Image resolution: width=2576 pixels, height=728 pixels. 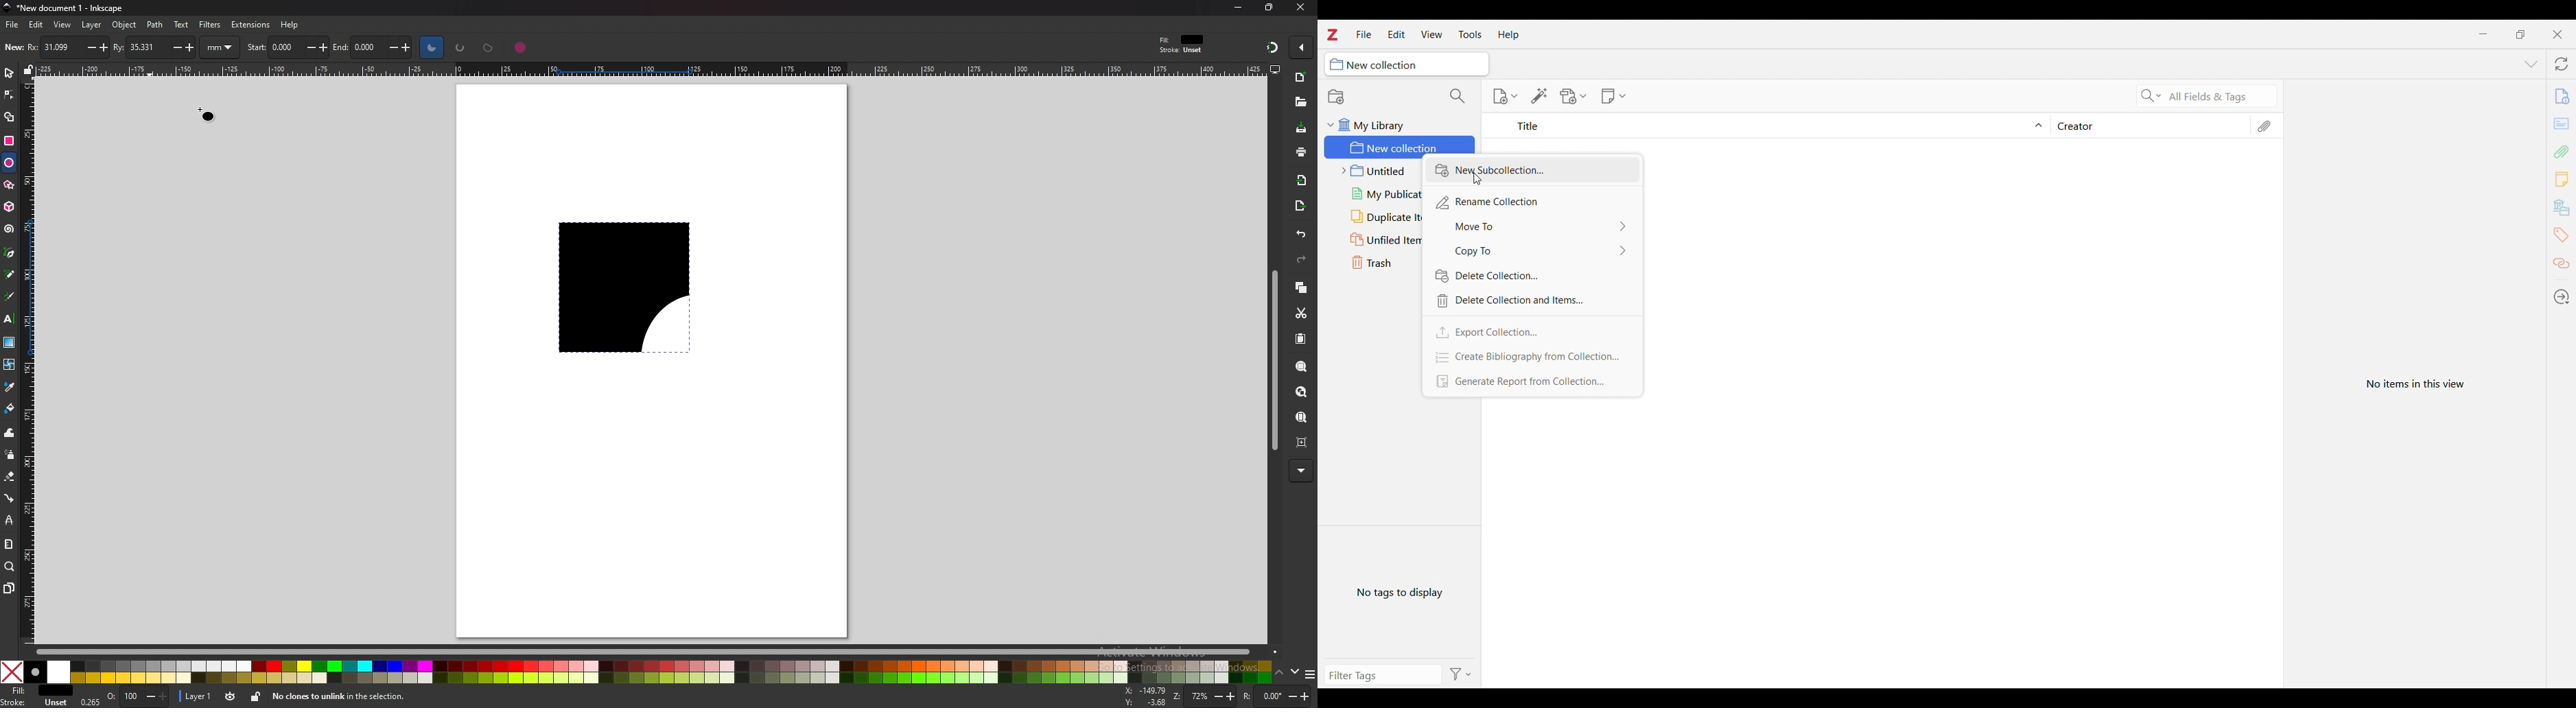 I want to click on edit, so click(x=37, y=25).